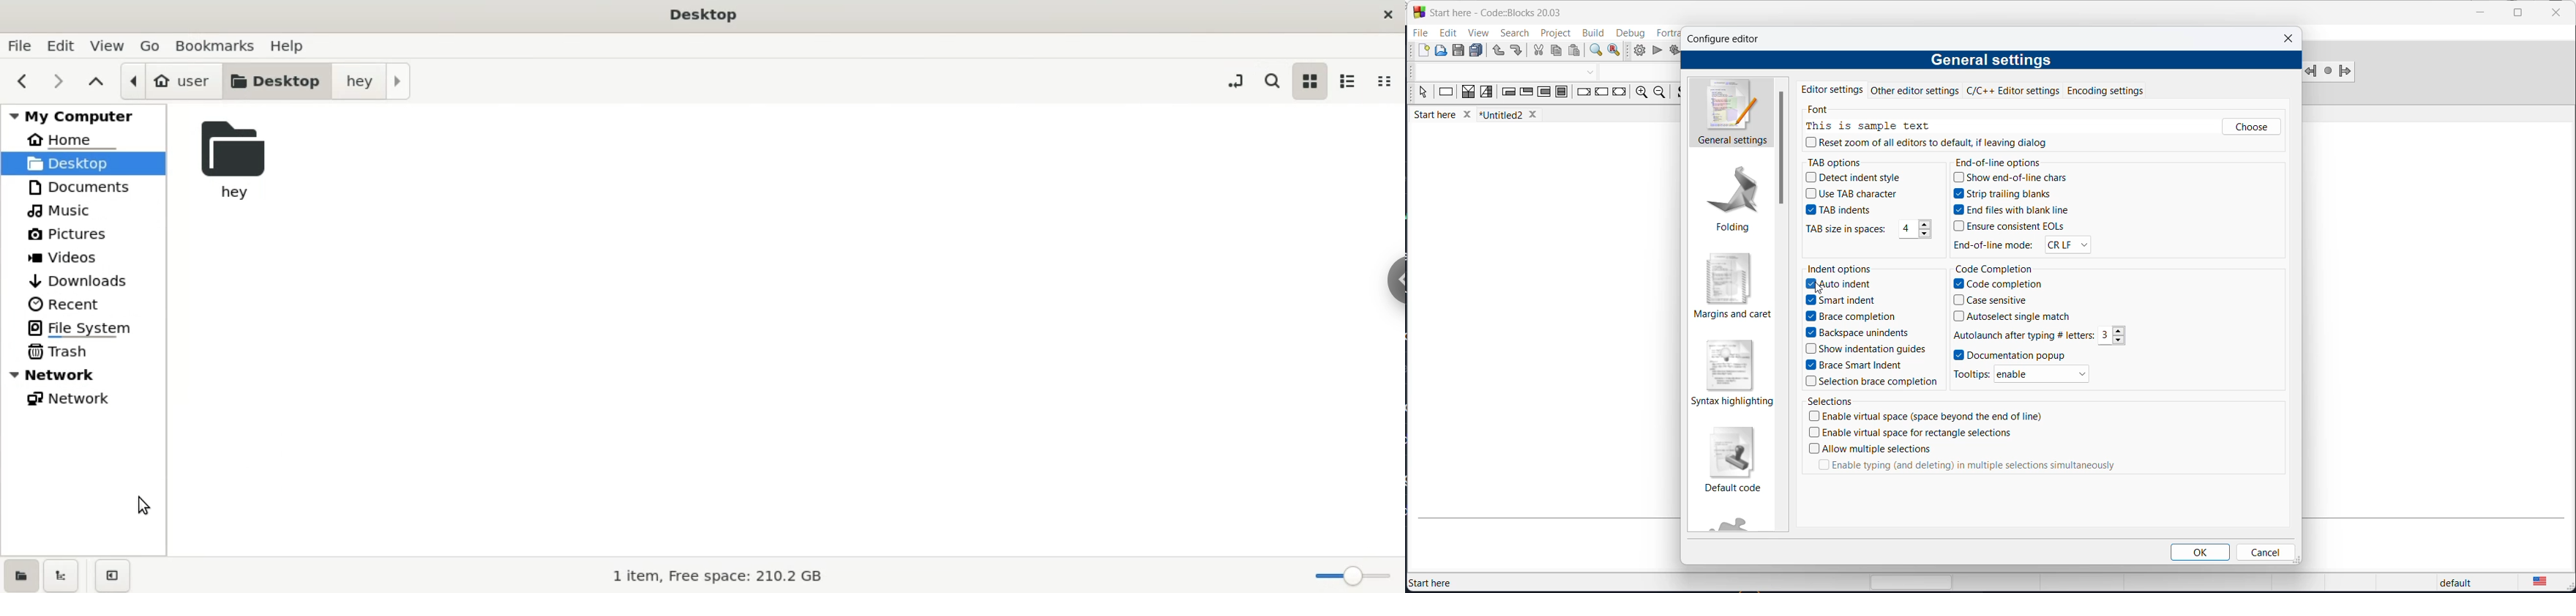 This screenshot has width=2576, height=616. Describe the element at coordinates (1444, 117) in the screenshot. I see `start here` at that location.